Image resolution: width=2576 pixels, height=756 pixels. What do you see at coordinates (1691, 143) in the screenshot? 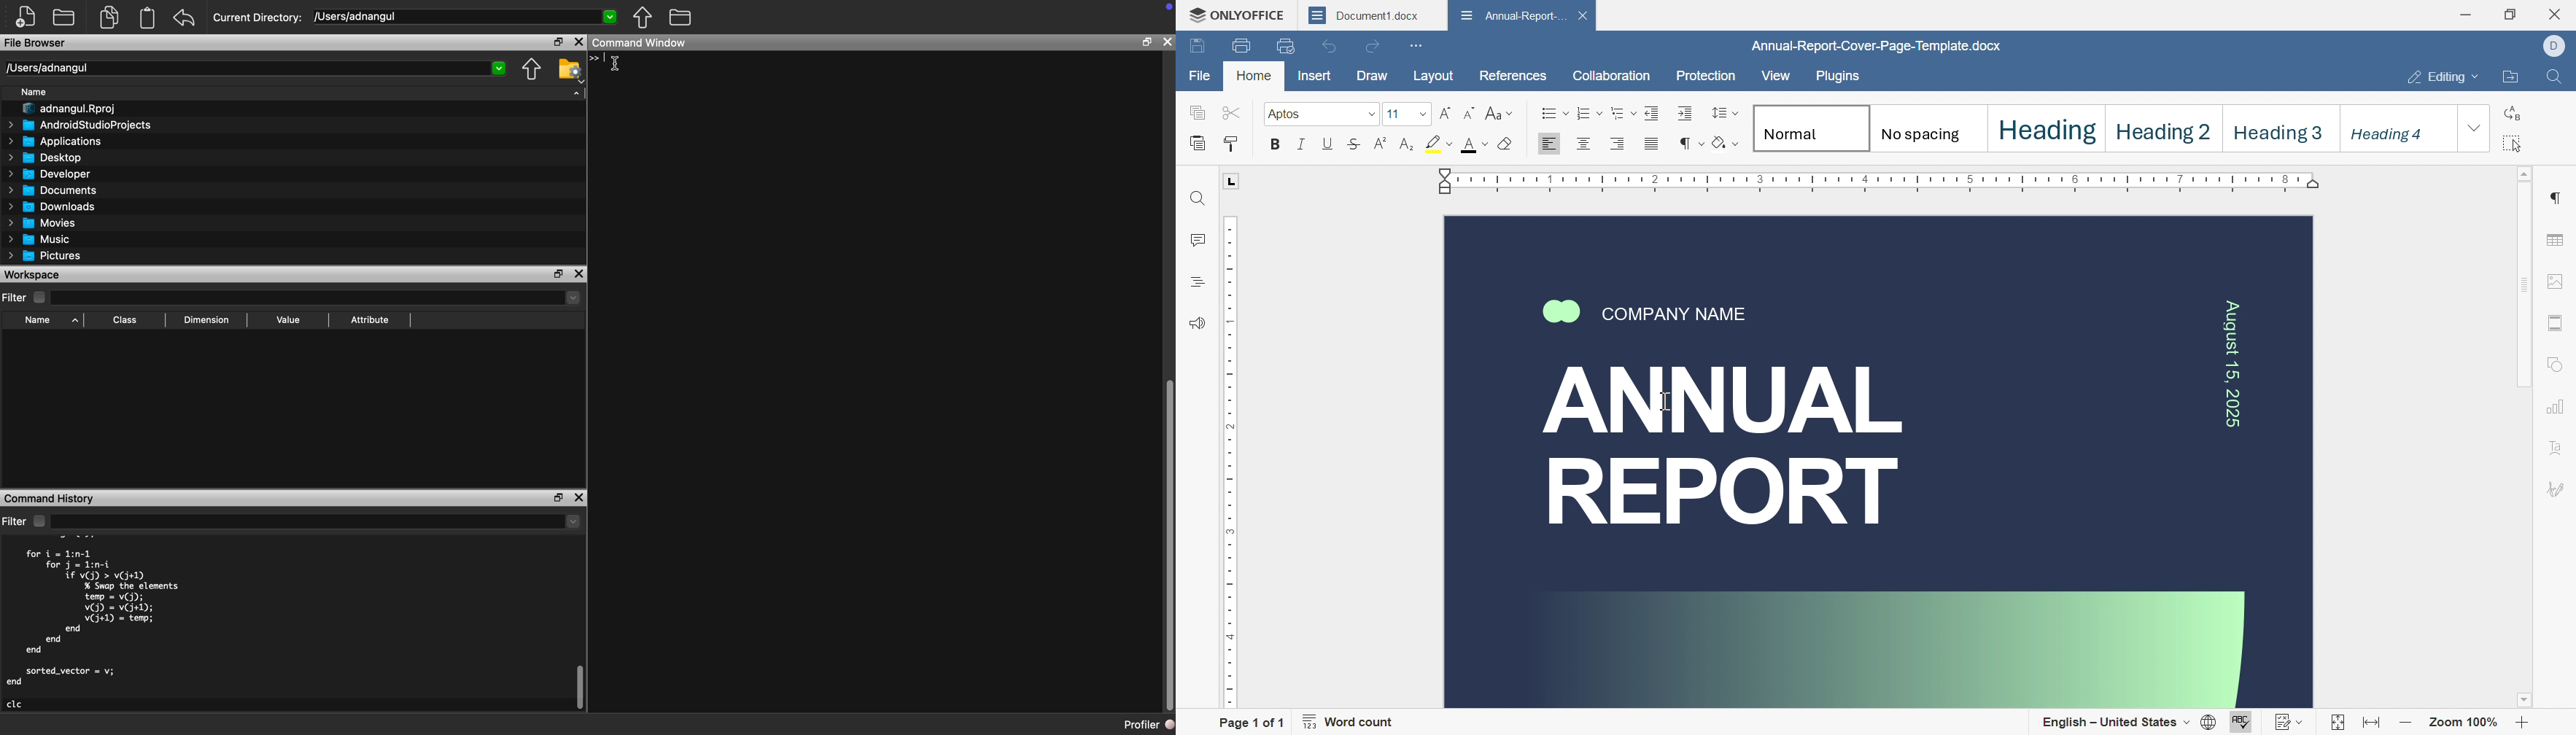
I see `nonprinting characters` at bounding box center [1691, 143].